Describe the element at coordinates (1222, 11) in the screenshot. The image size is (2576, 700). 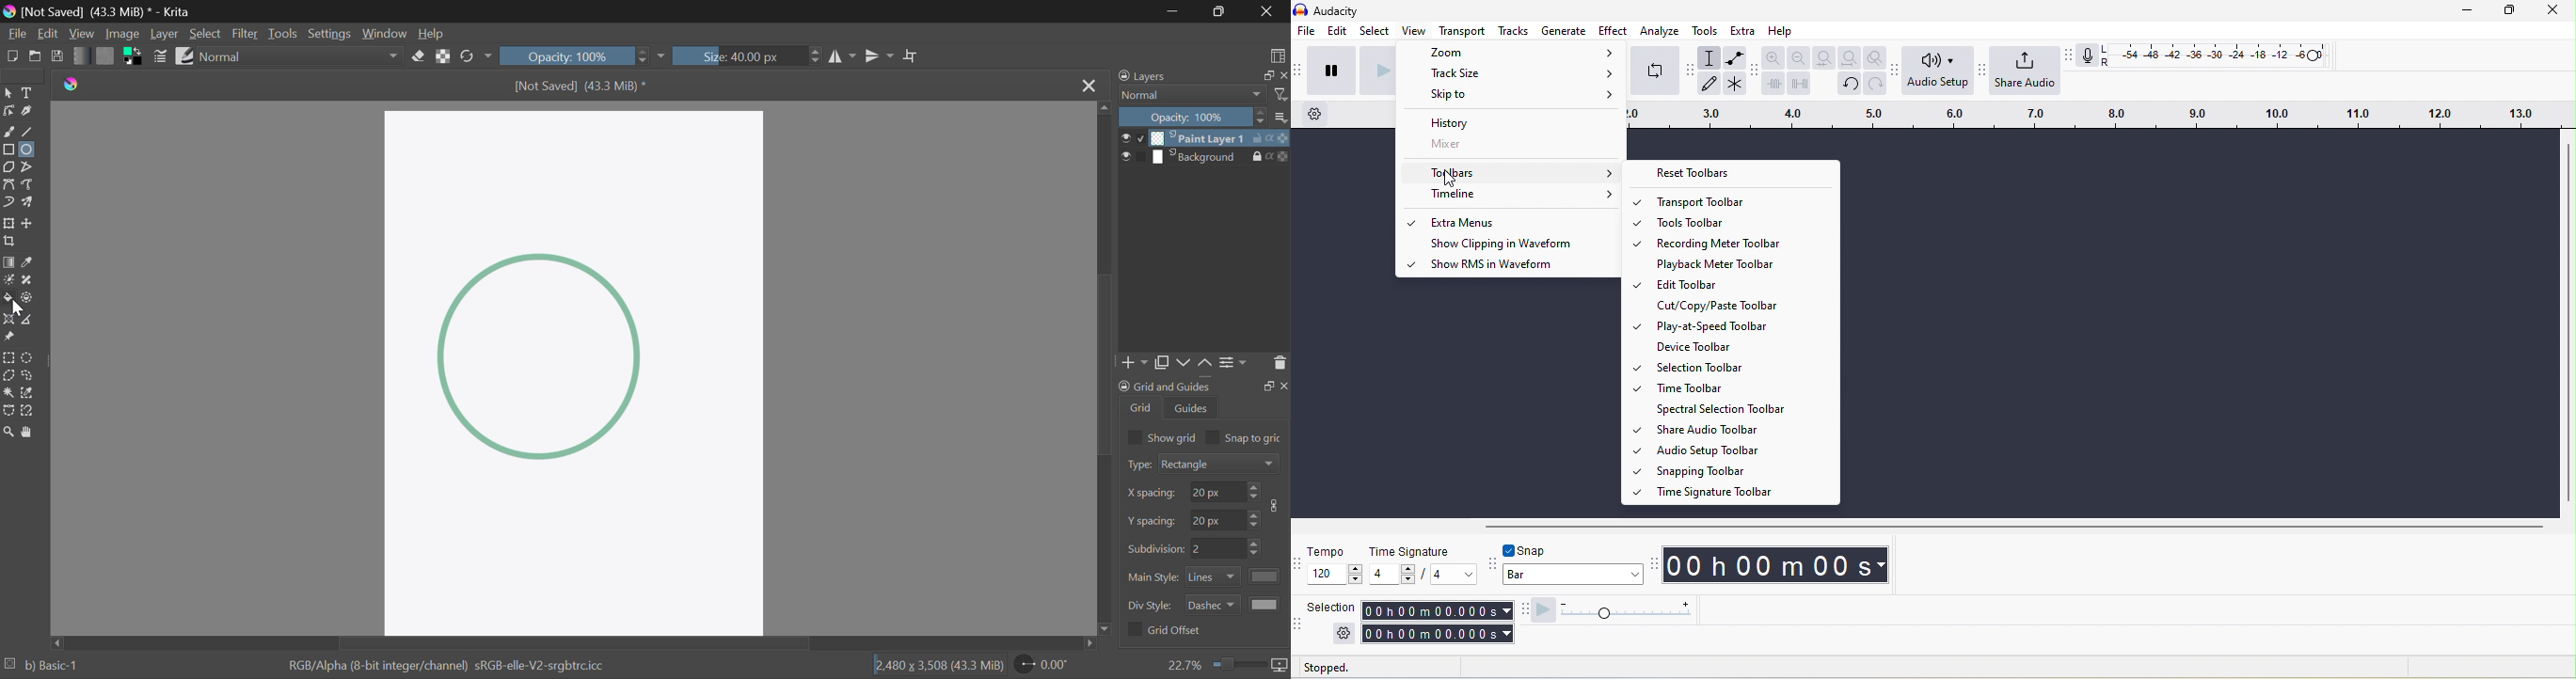
I see `Minimize` at that location.